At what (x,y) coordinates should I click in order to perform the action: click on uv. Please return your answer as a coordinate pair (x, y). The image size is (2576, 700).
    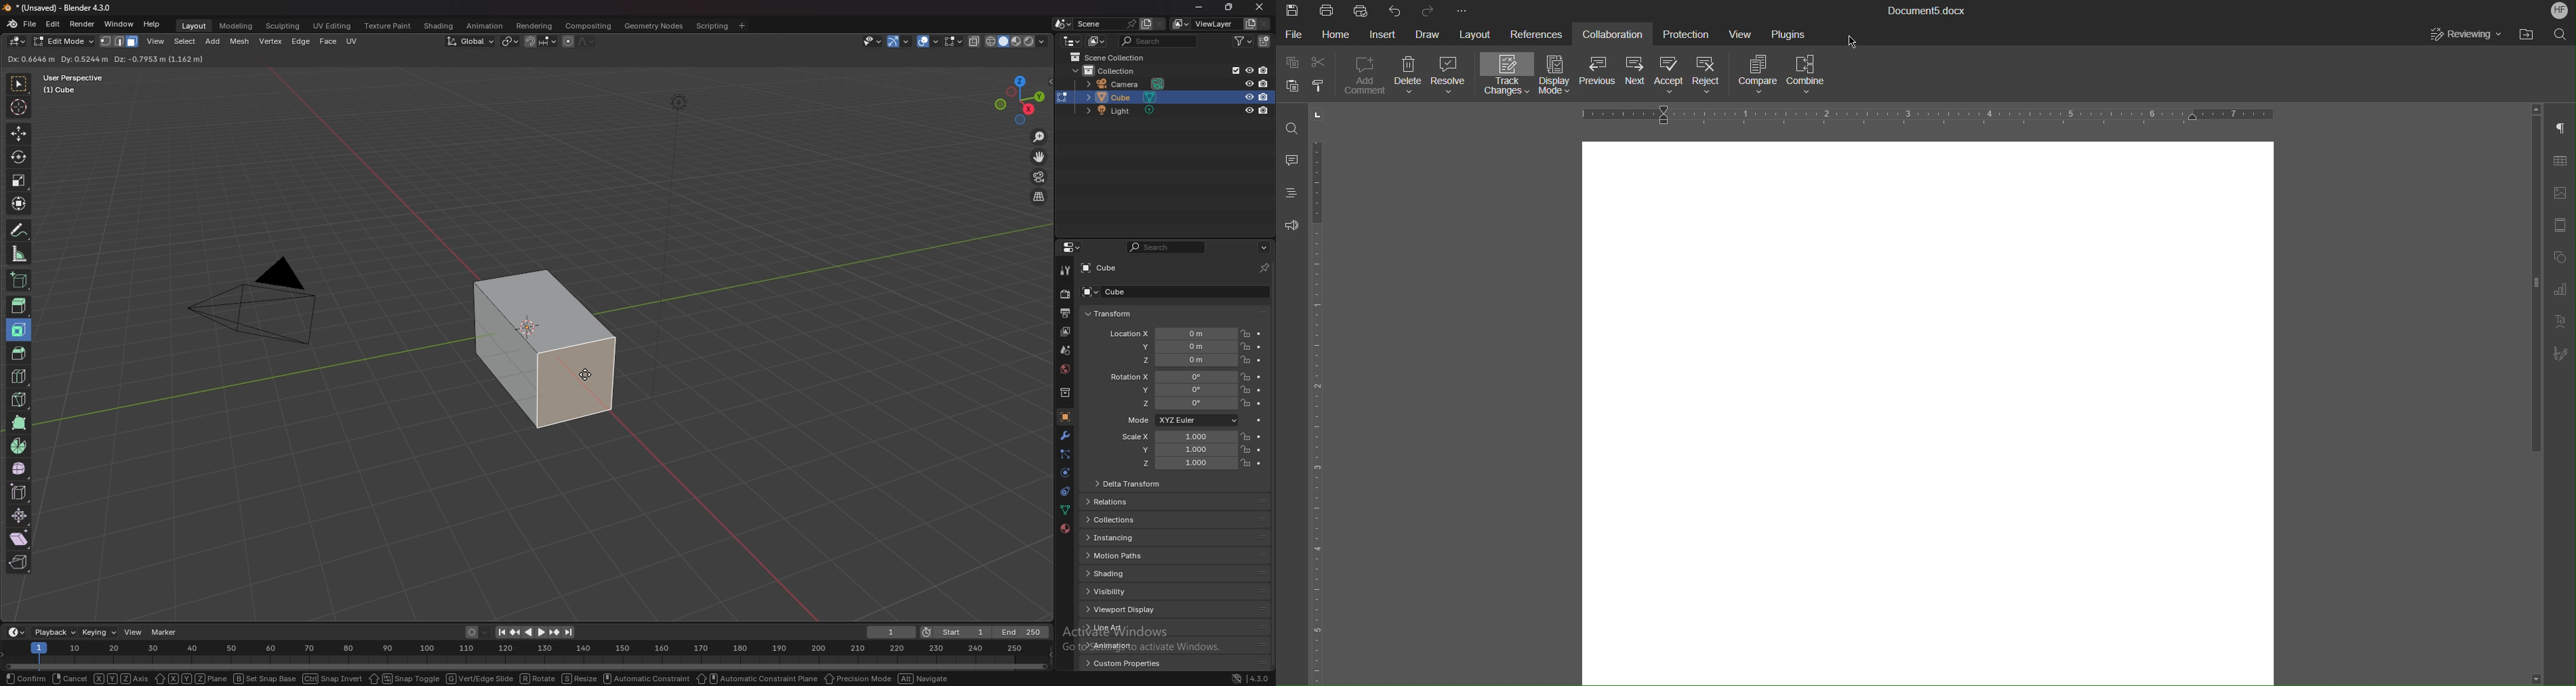
    Looking at the image, I should click on (354, 41).